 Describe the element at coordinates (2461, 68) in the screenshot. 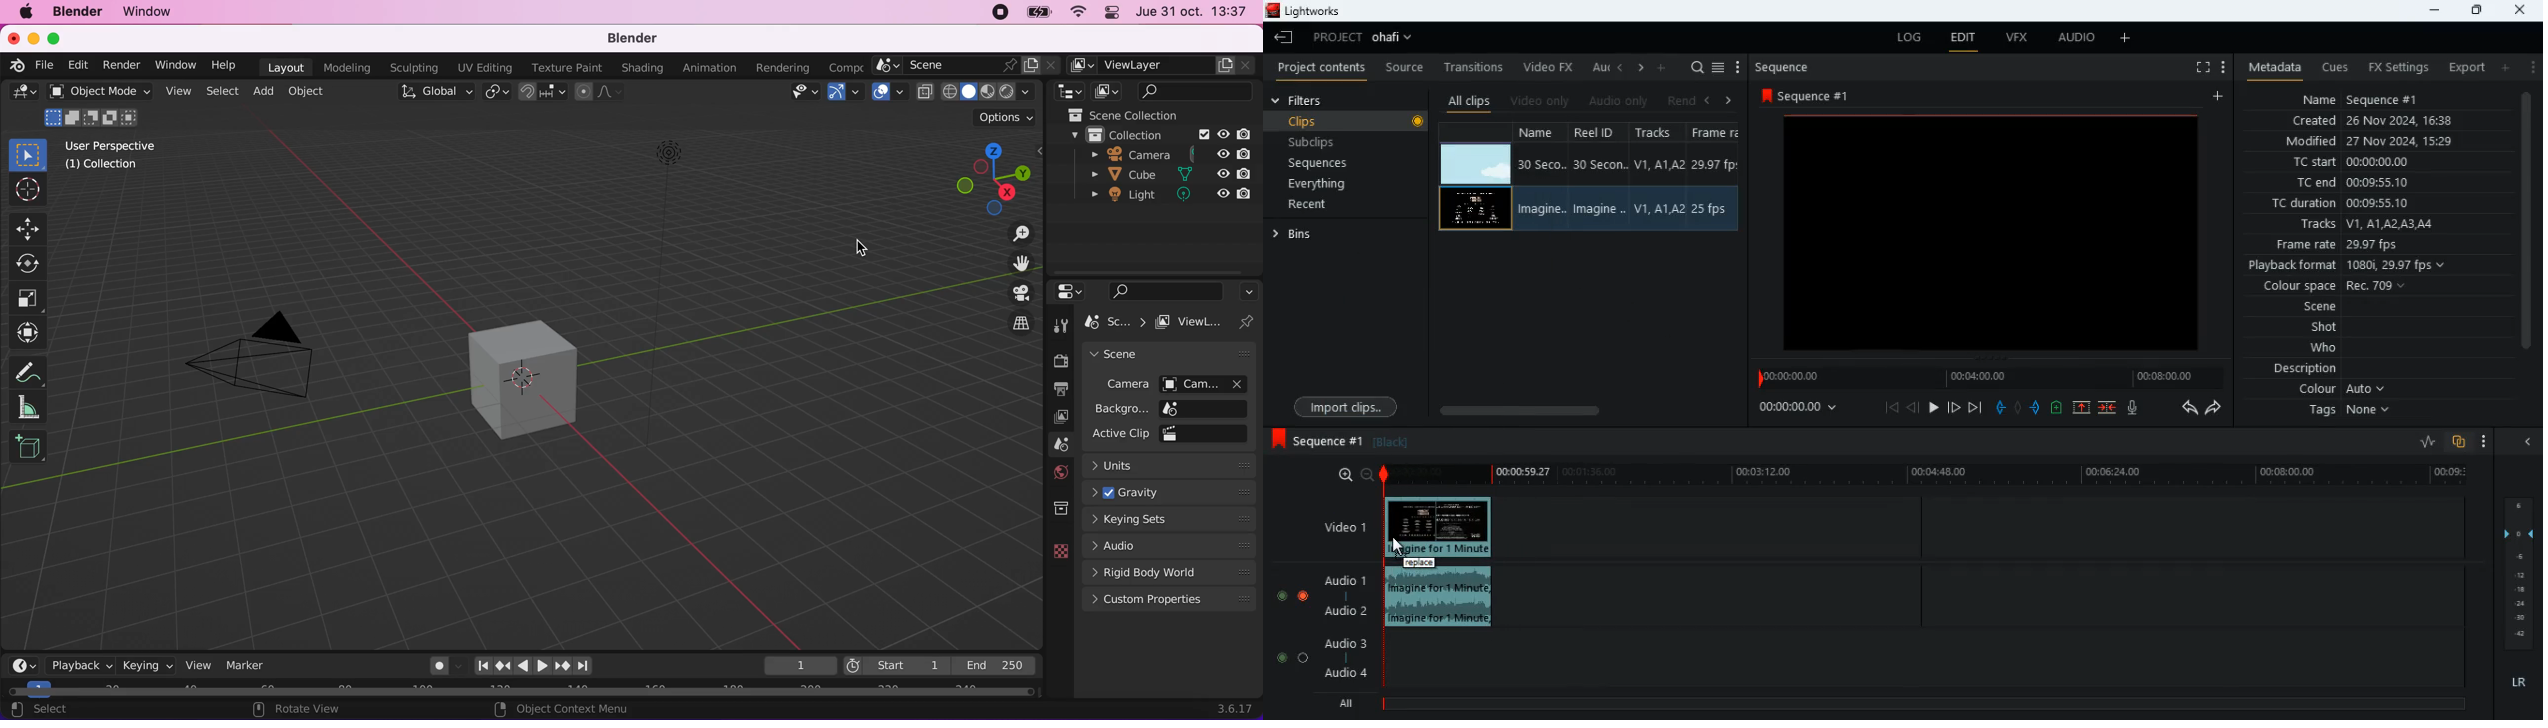

I see `export` at that location.